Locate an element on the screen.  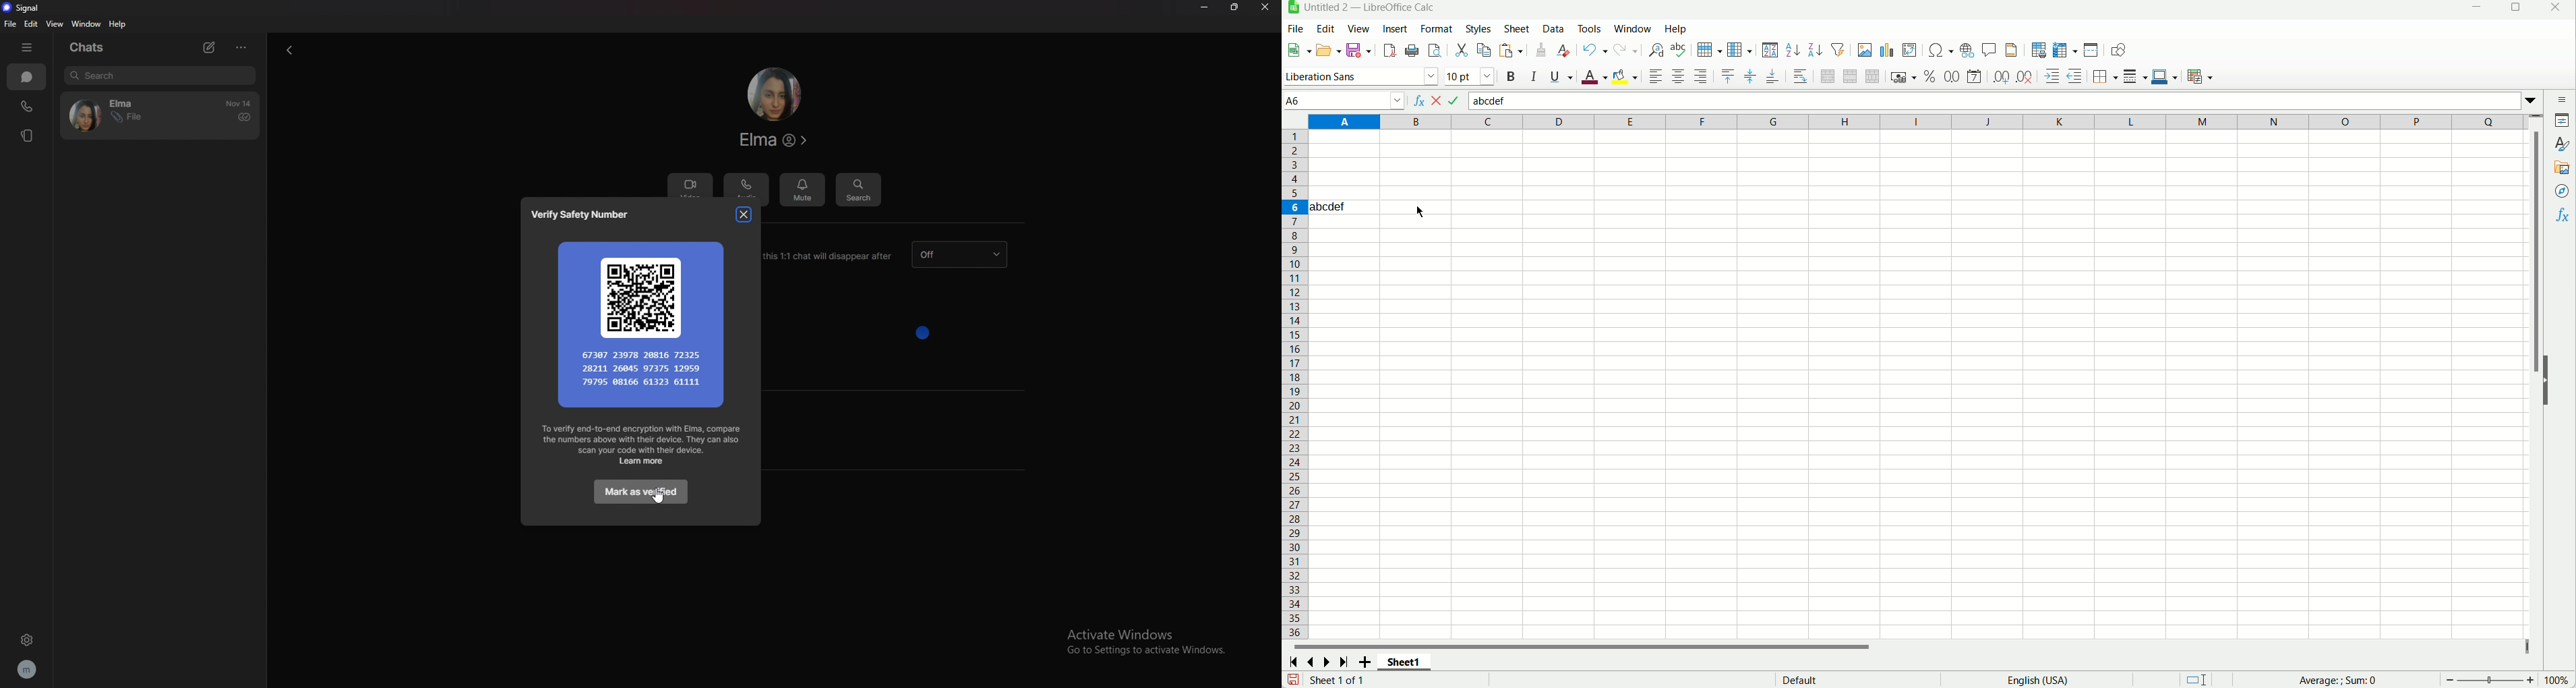
italics is located at coordinates (1532, 76).